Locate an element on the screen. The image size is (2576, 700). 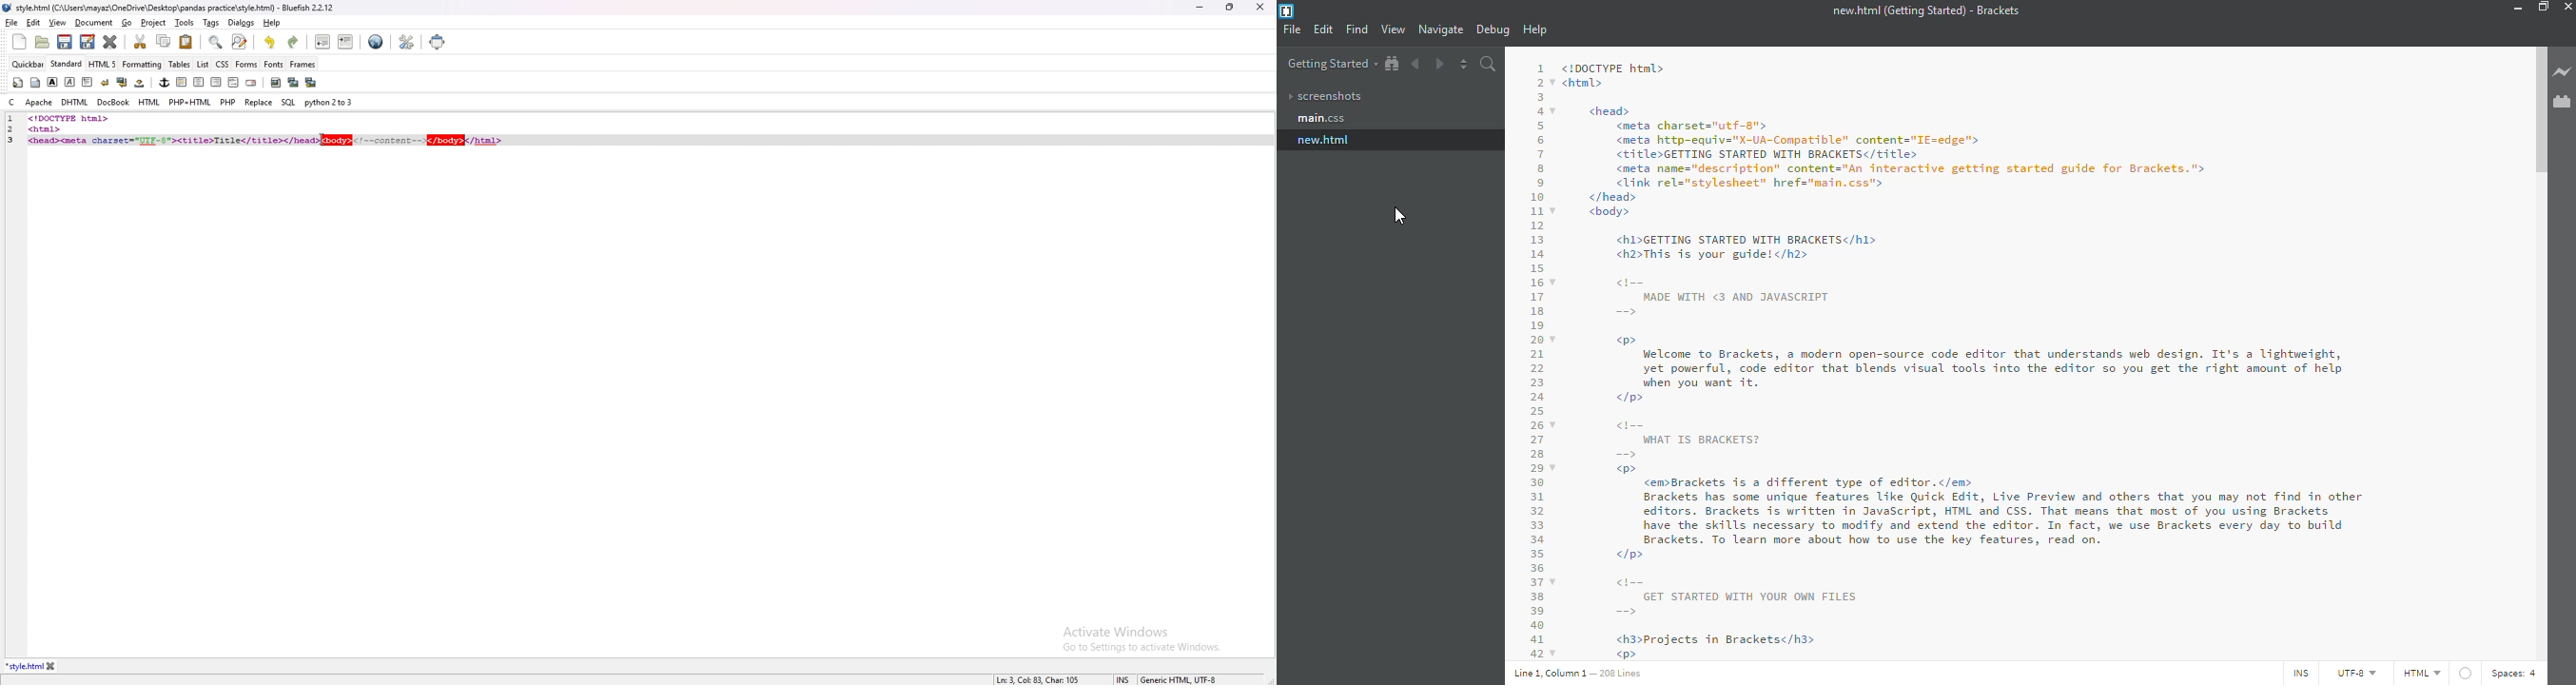
search is located at coordinates (1489, 64).